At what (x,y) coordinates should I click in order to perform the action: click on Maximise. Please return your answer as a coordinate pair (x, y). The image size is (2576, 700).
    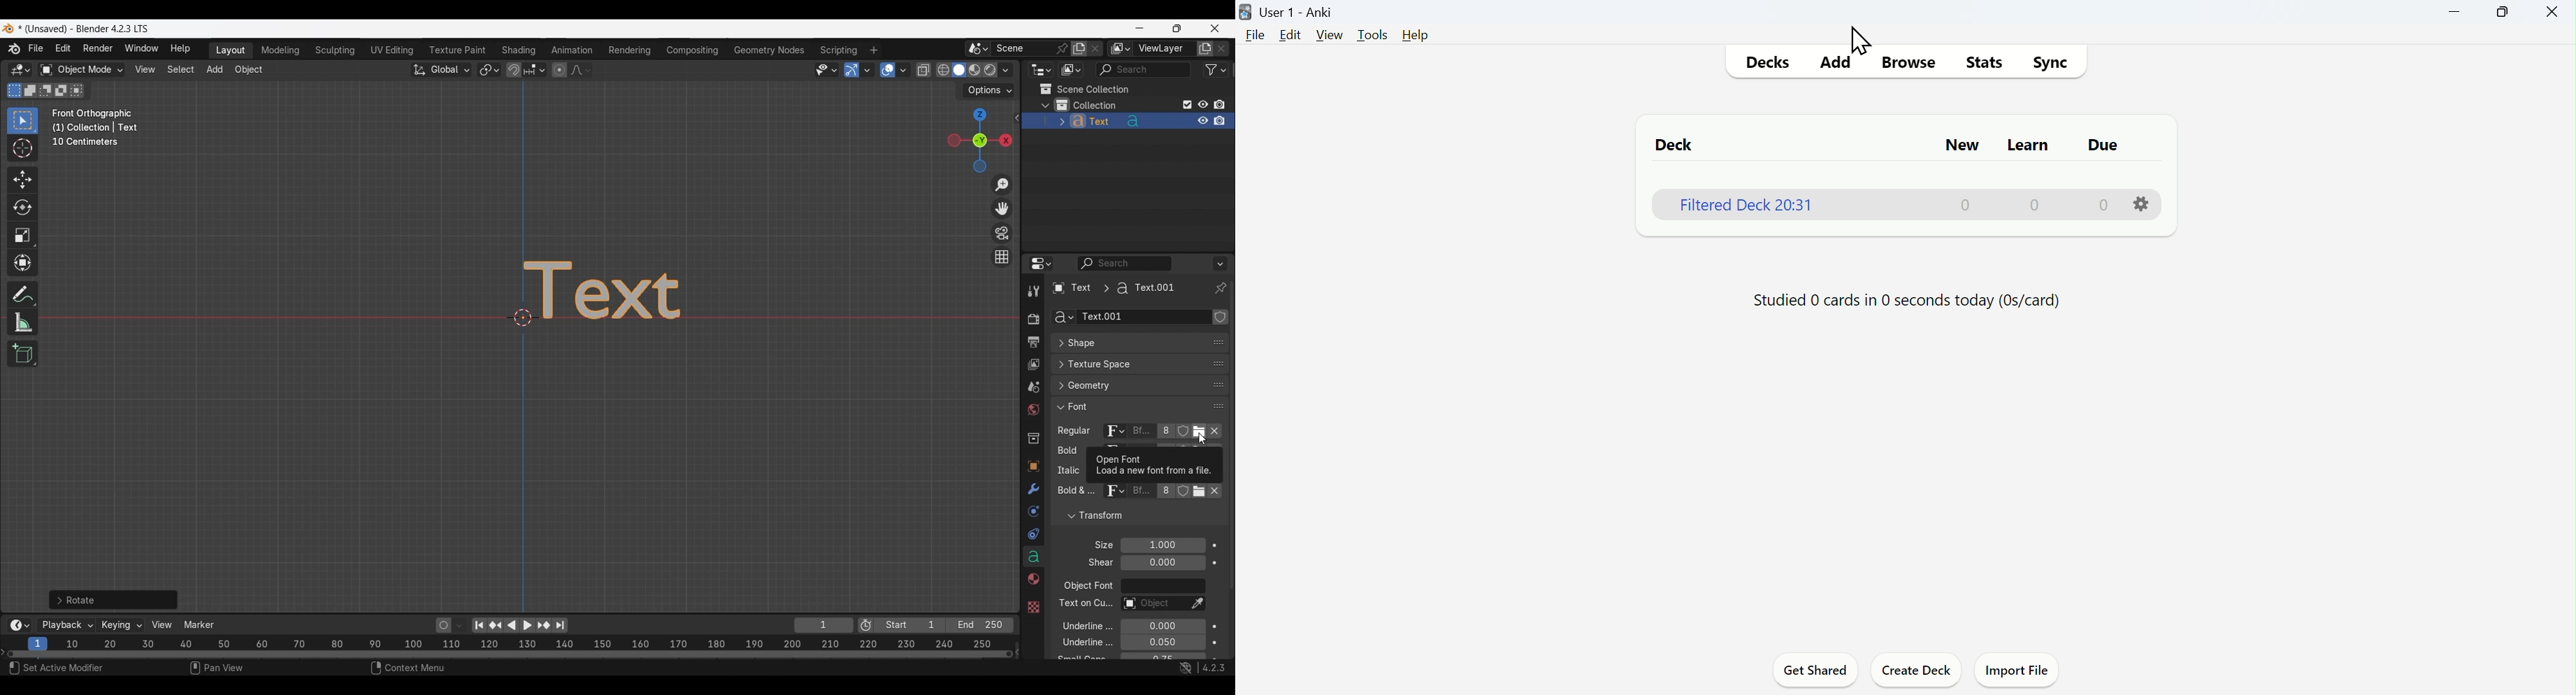
    Looking at the image, I should click on (2496, 17).